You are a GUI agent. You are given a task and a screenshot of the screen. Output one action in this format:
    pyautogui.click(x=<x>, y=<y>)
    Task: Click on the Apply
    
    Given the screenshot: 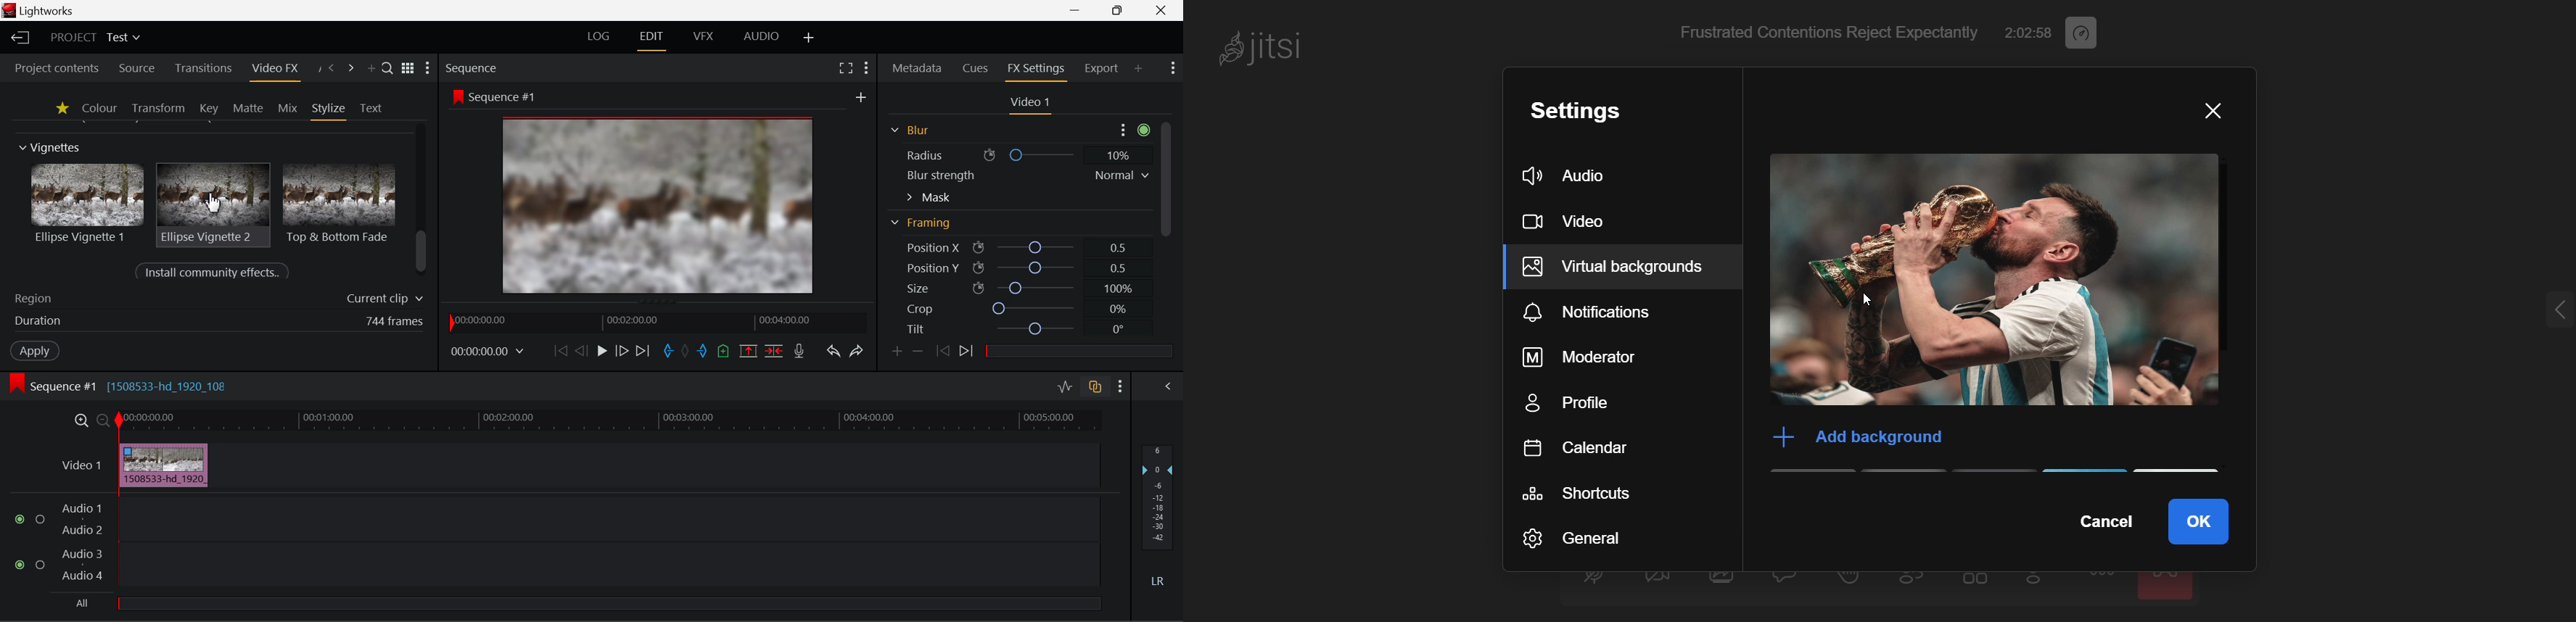 What is the action you would take?
    pyautogui.click(x=35, y=352)
    